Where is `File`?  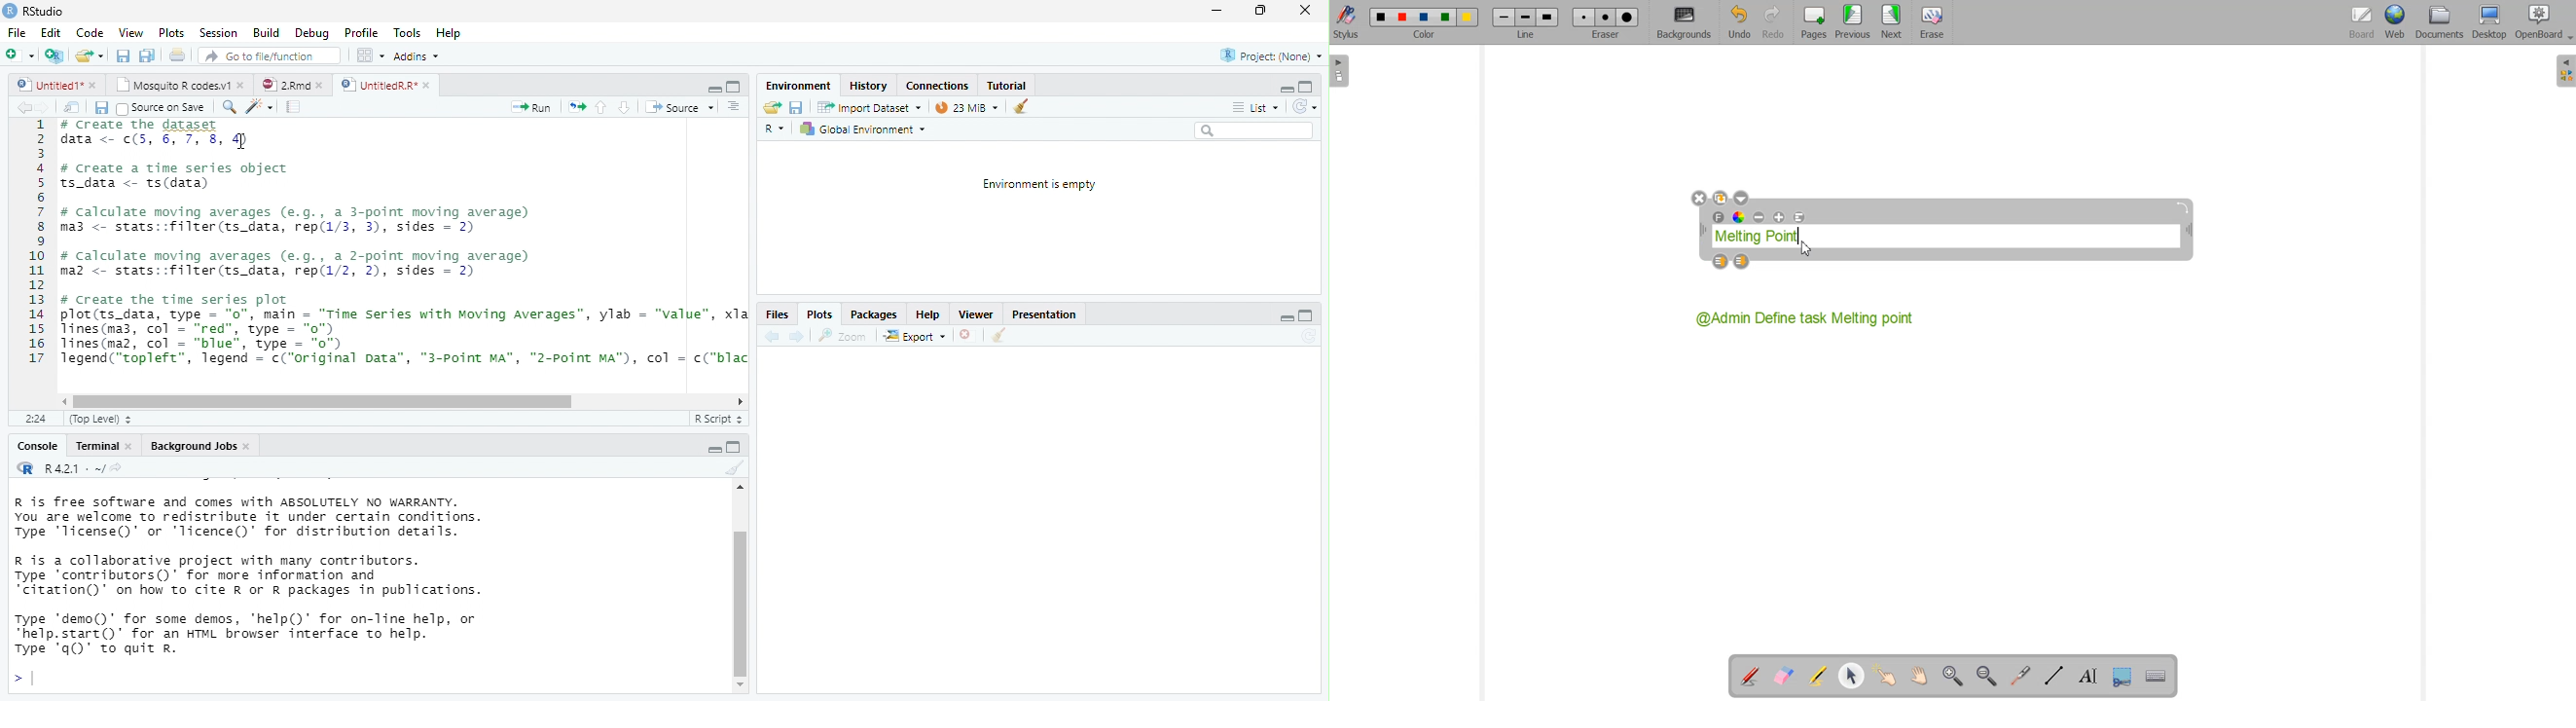
File is located at coordinates (16, 33).